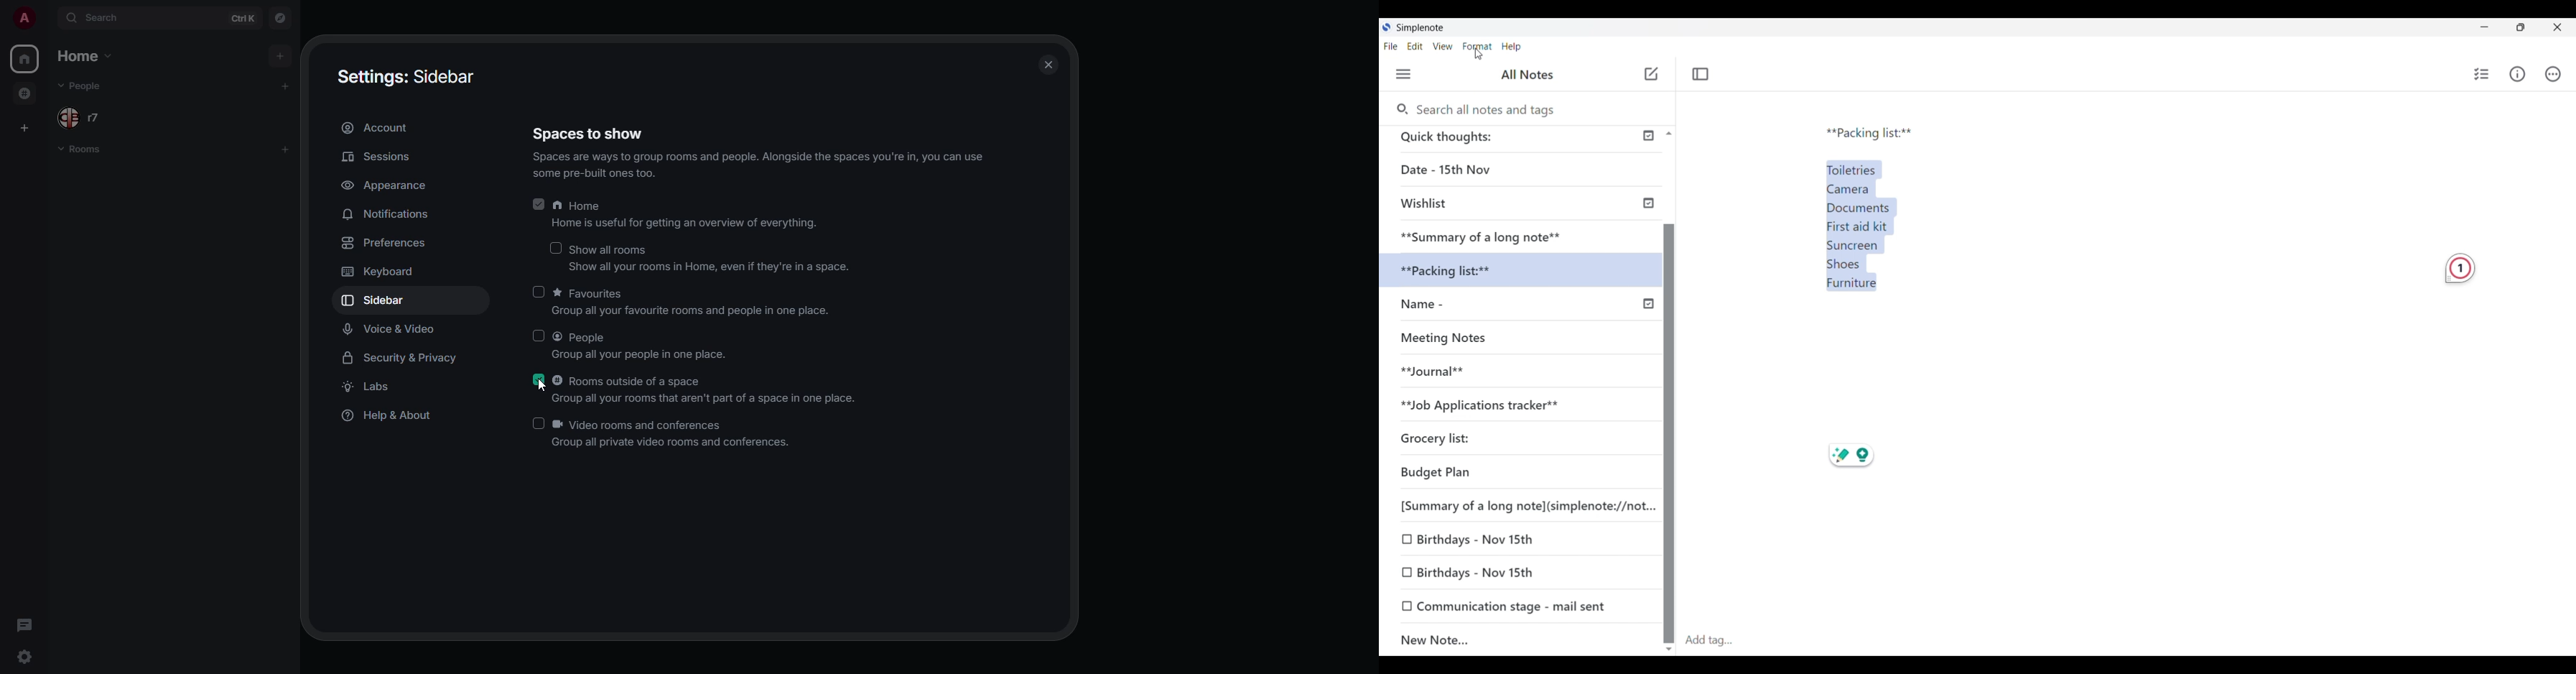 The height and width of the screenshot is (700, 2576). I want to click on people, so click(83, 87).